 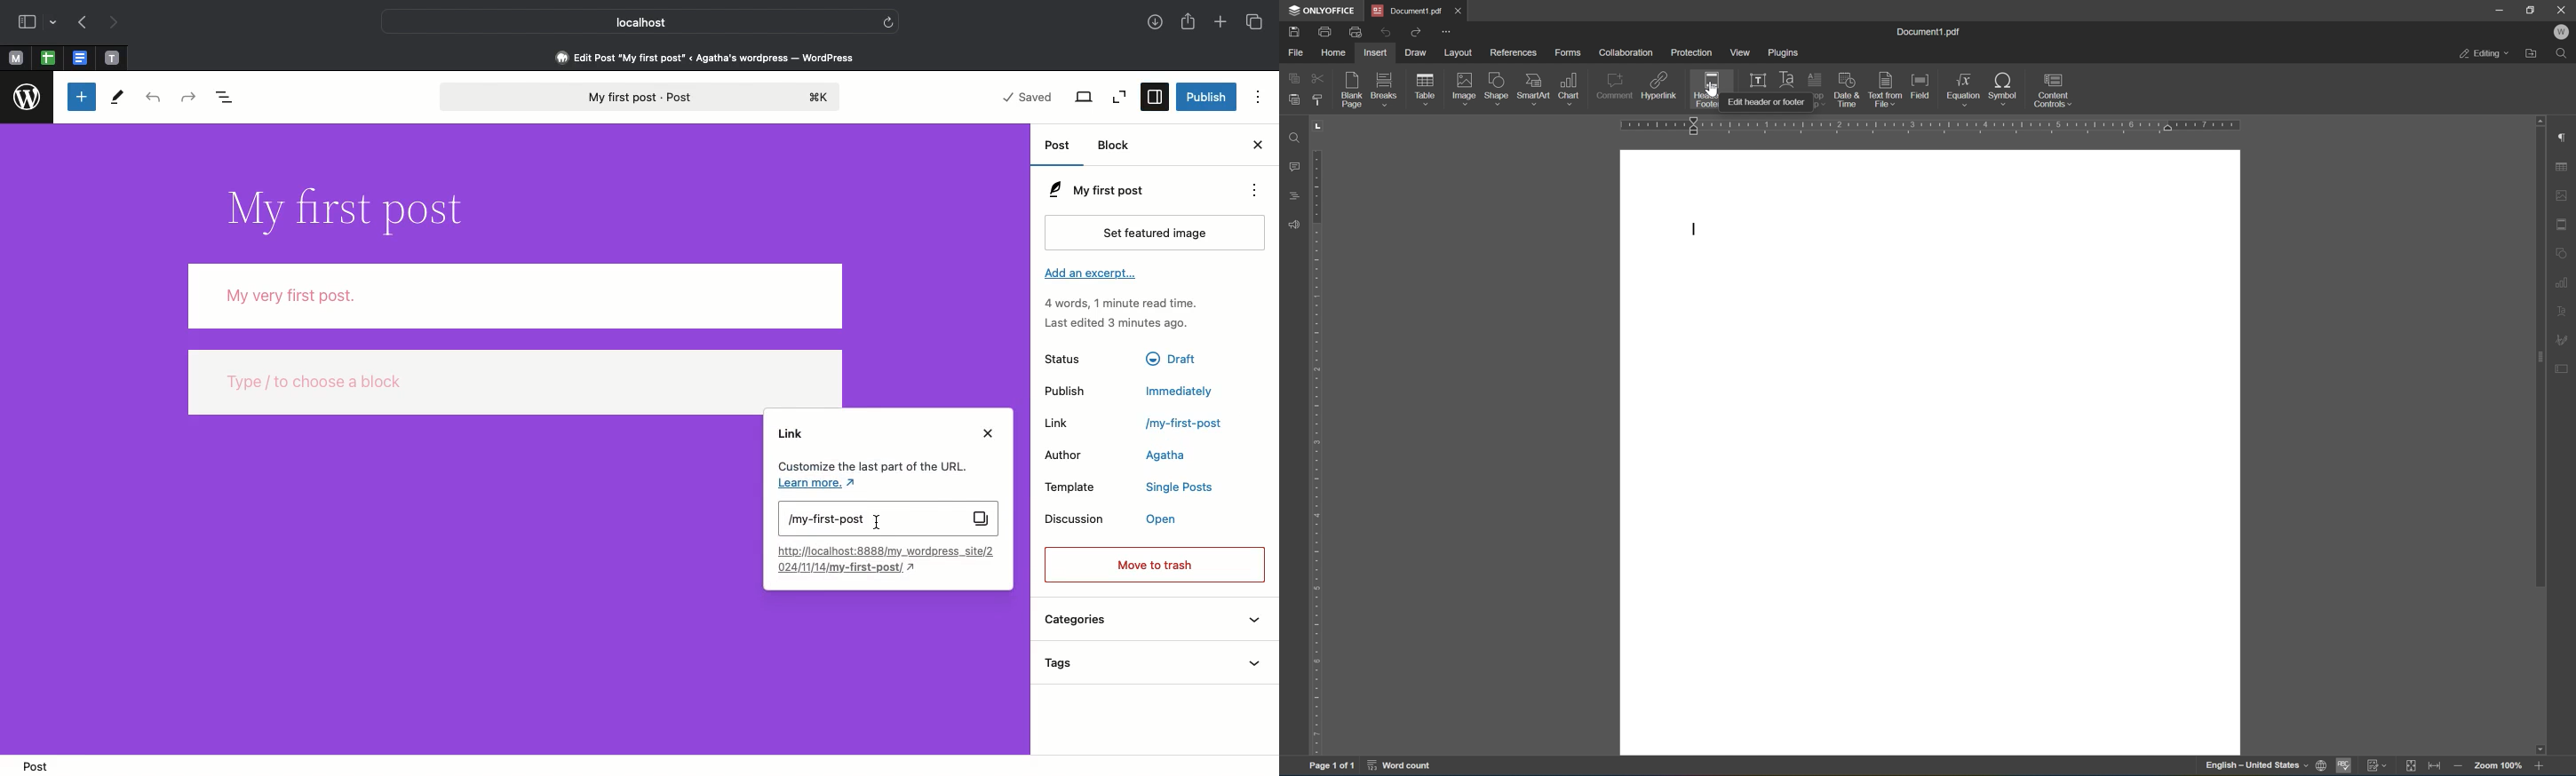 I want to click on Draft, so click(x=1175, y=359).